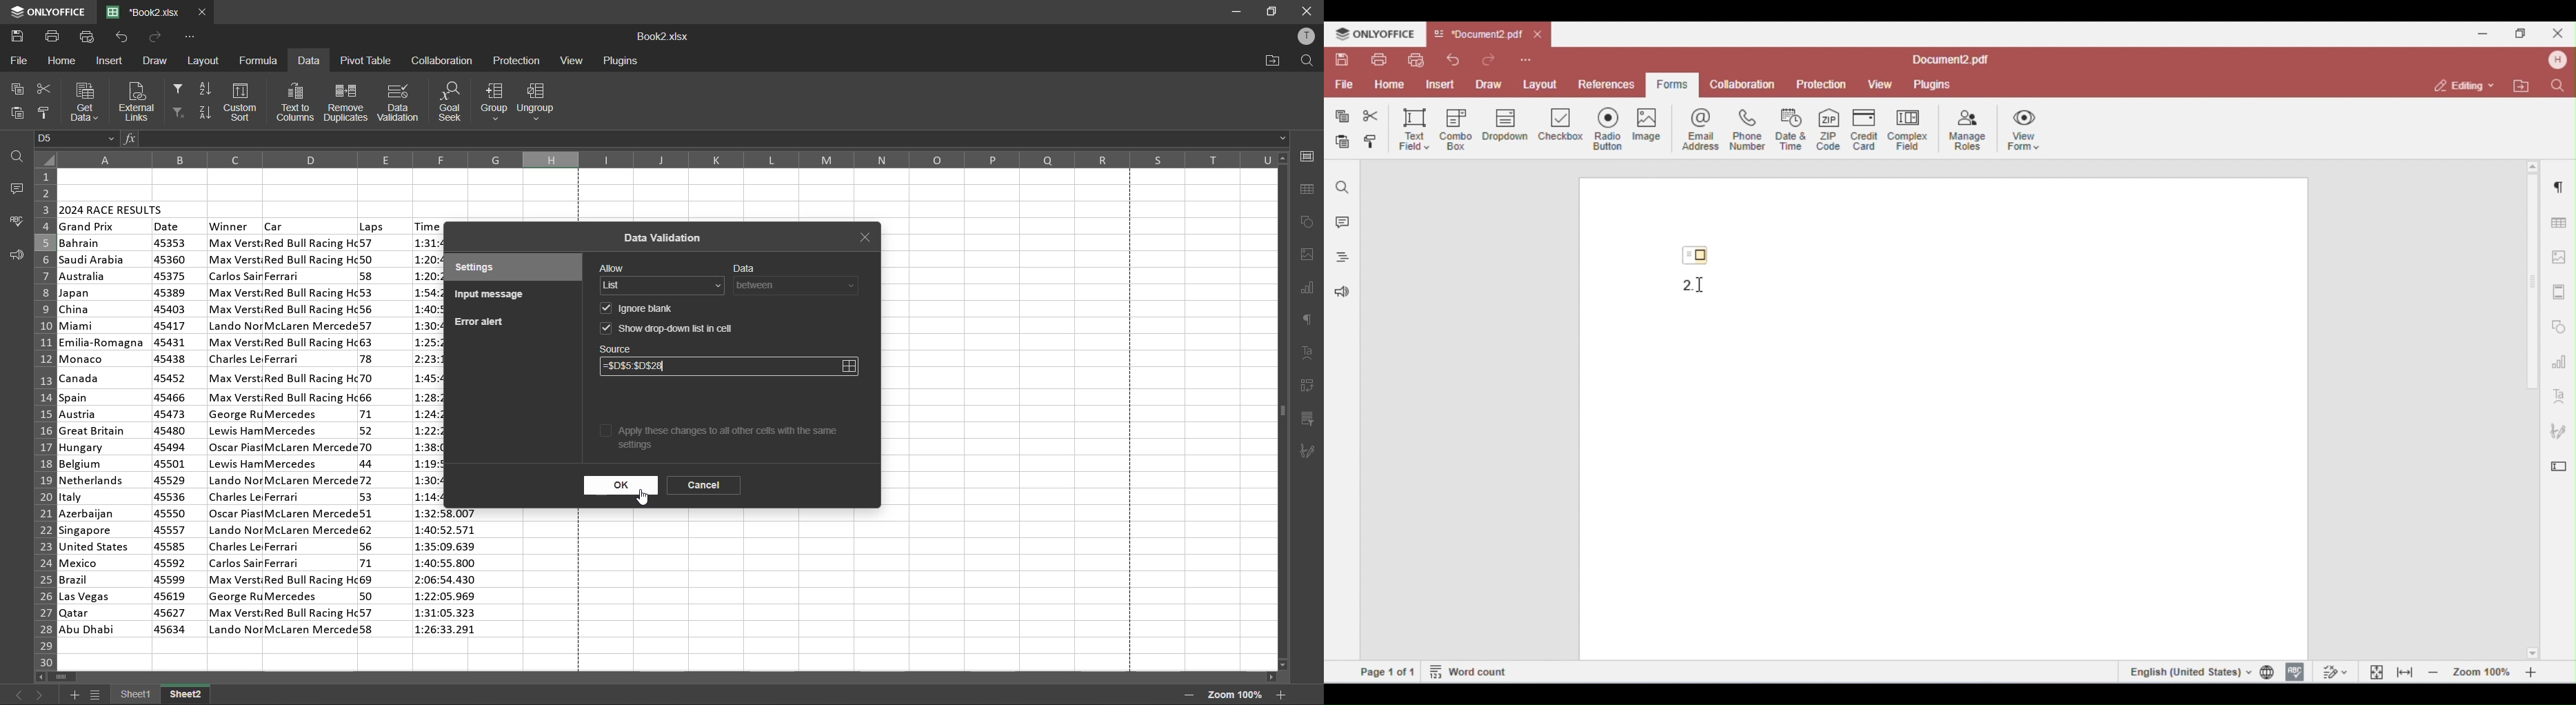  Describe the element at coordinates (620, 61) in the screenshot. I see `plugins` at that location.